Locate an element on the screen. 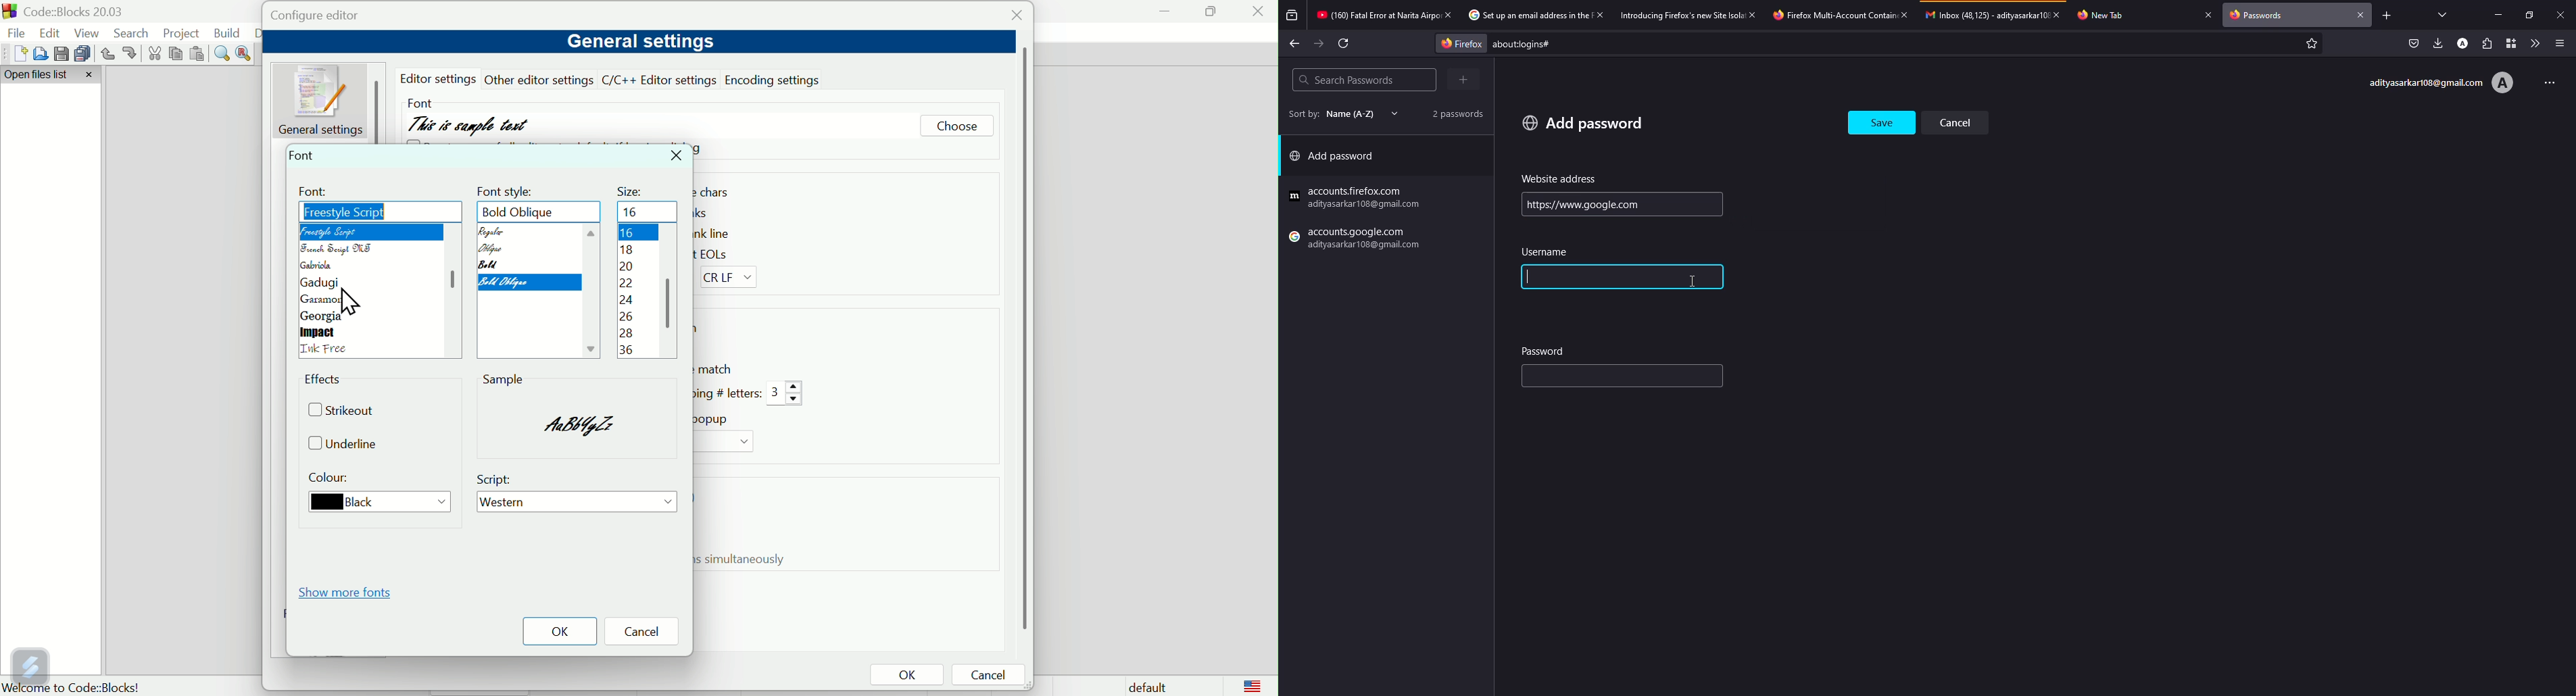 This screenshot has width=2576, height=700. forward is located at coordinates (1319, 44).